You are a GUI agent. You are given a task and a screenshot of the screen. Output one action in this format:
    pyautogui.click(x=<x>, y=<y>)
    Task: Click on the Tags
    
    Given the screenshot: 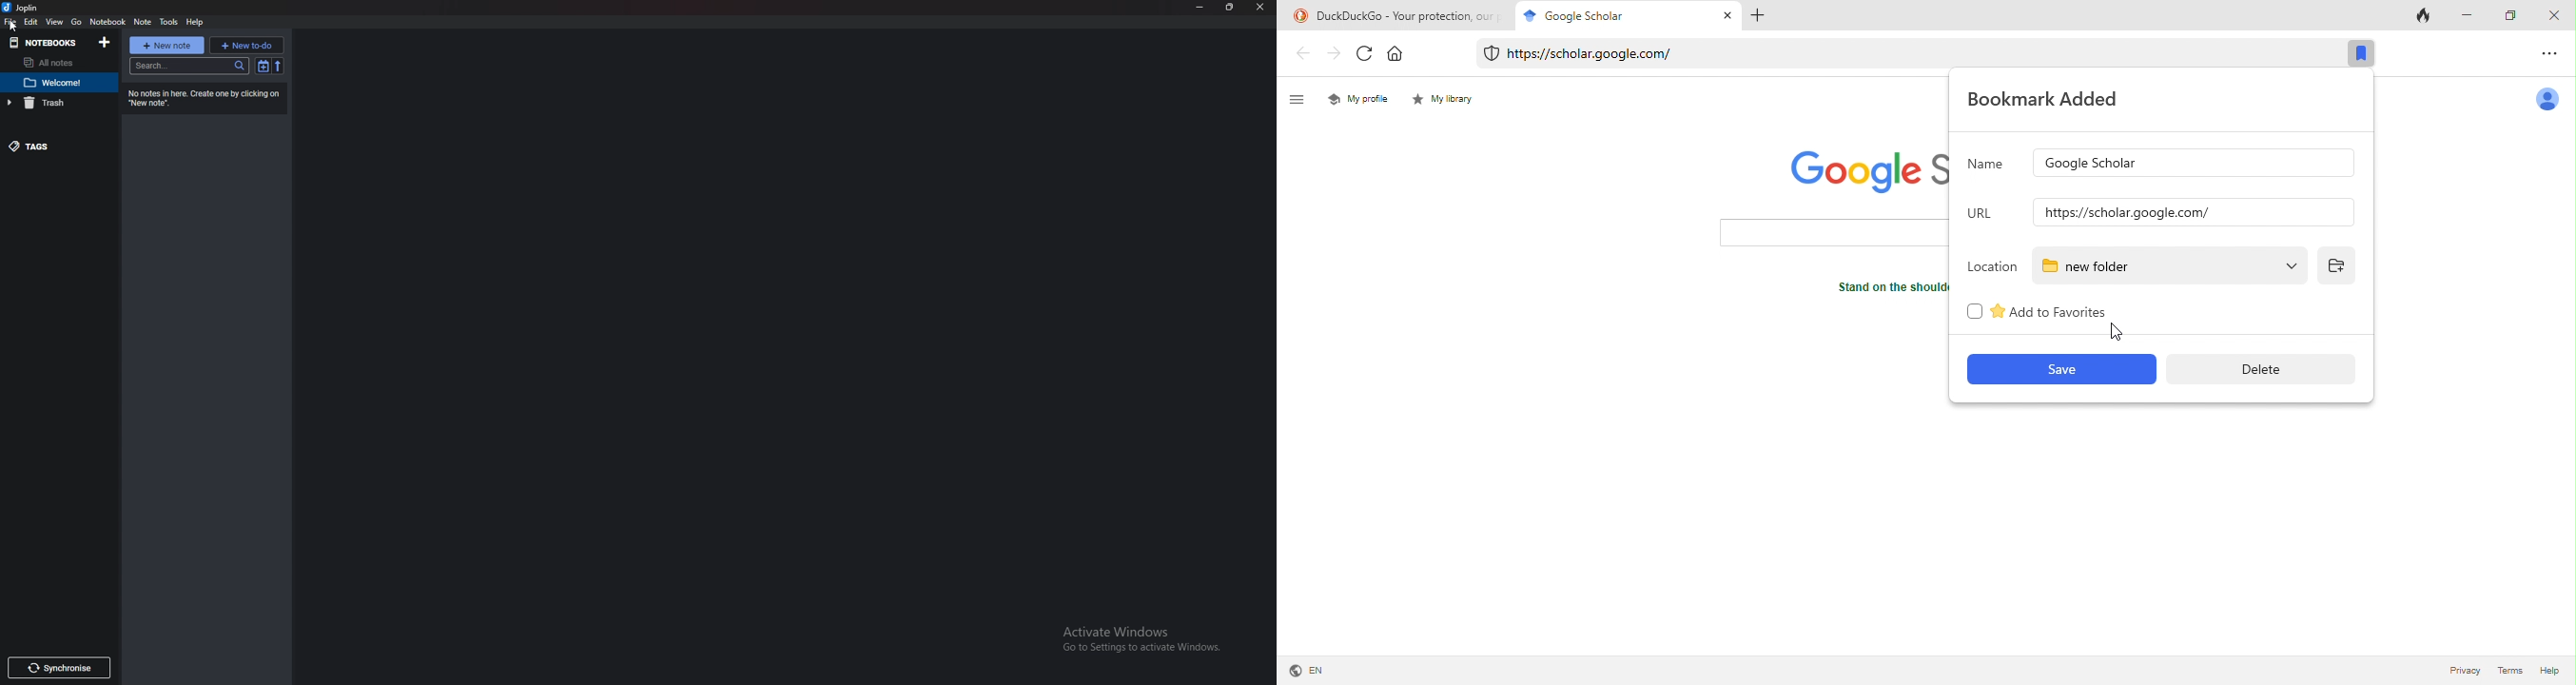 What is the action you would take?
    pyautogui.click(x=48, y=146)
    